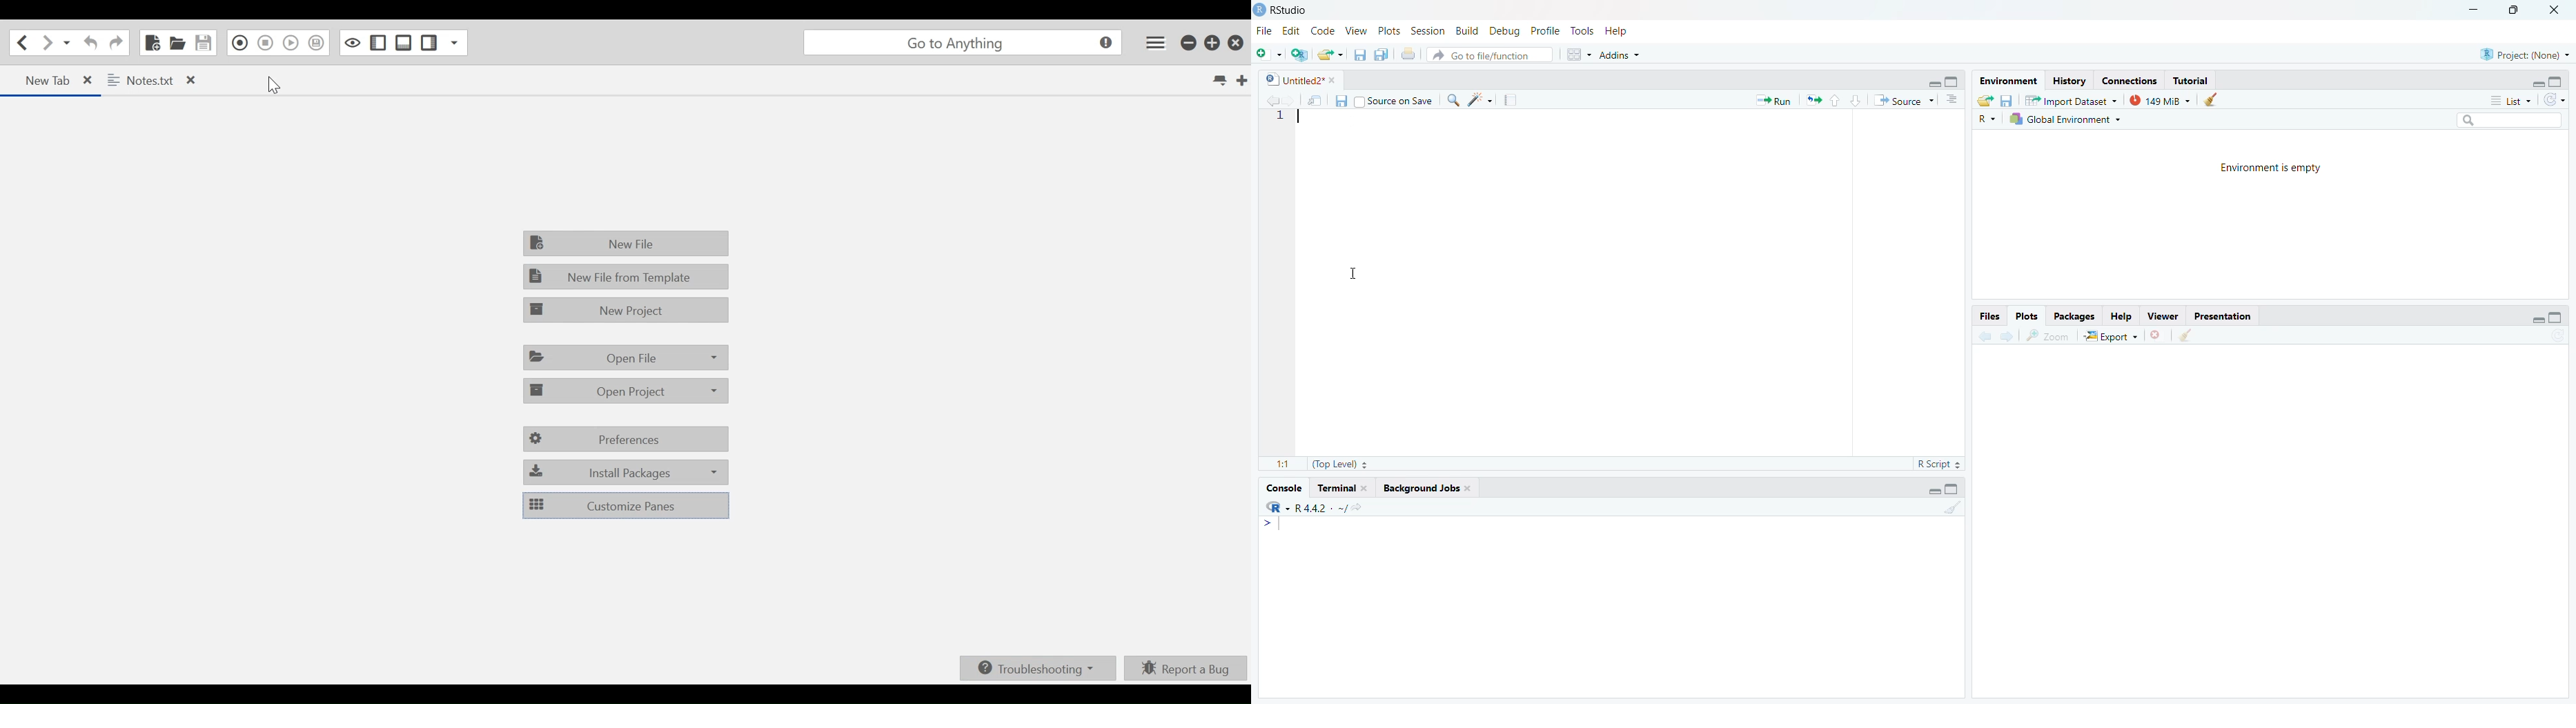 The image size is (2576, 728). Describe the element at coordinates (1358, 507) in the screenshot. I see `View the current working directory` at that location.